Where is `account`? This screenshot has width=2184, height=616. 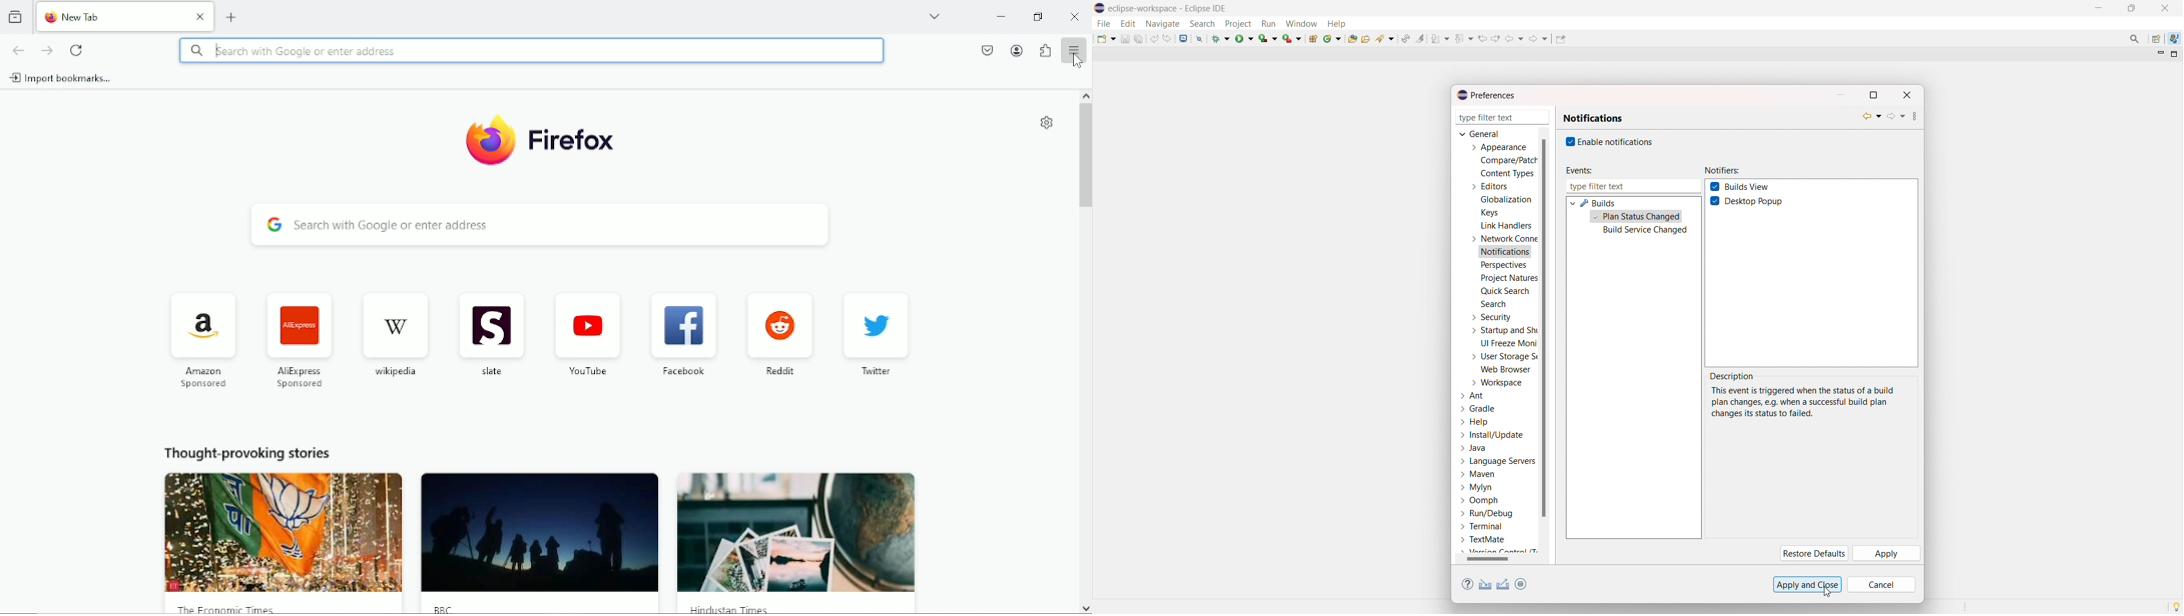
account is located at coordinates (1018, 51).